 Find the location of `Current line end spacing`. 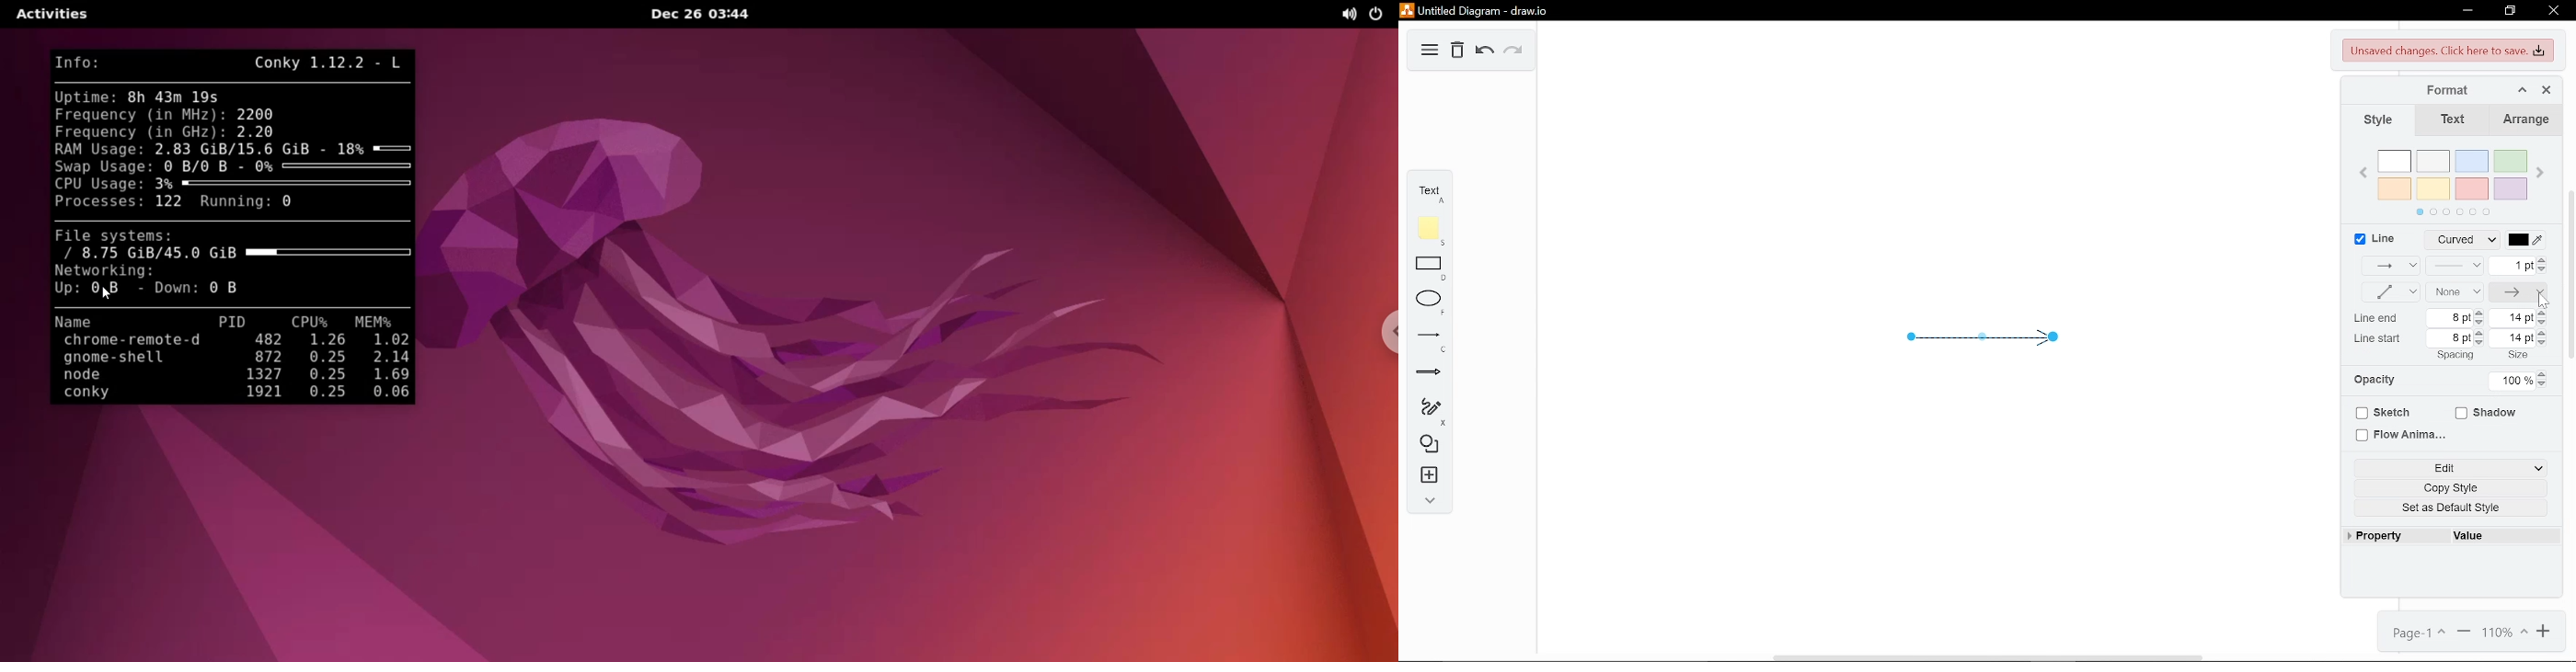

Current line end spacing is located at coordinates (2447, 318).